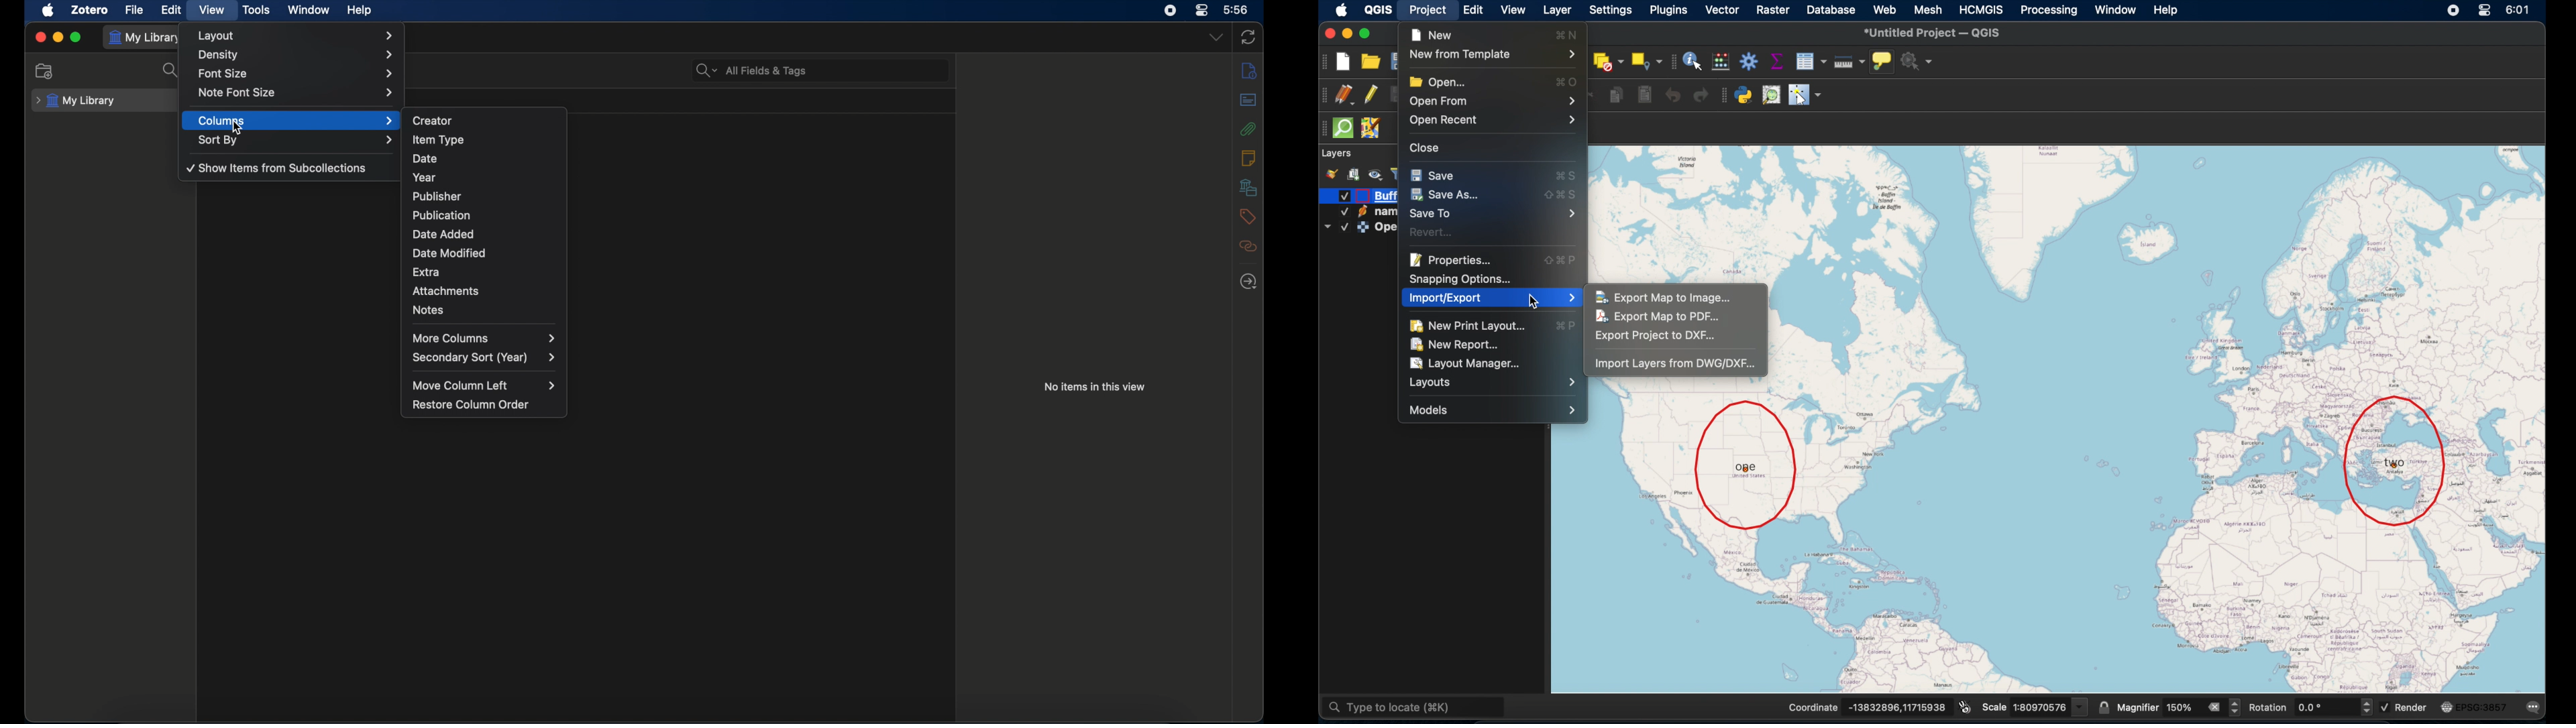  I want to click on edit, so click(173, 9).